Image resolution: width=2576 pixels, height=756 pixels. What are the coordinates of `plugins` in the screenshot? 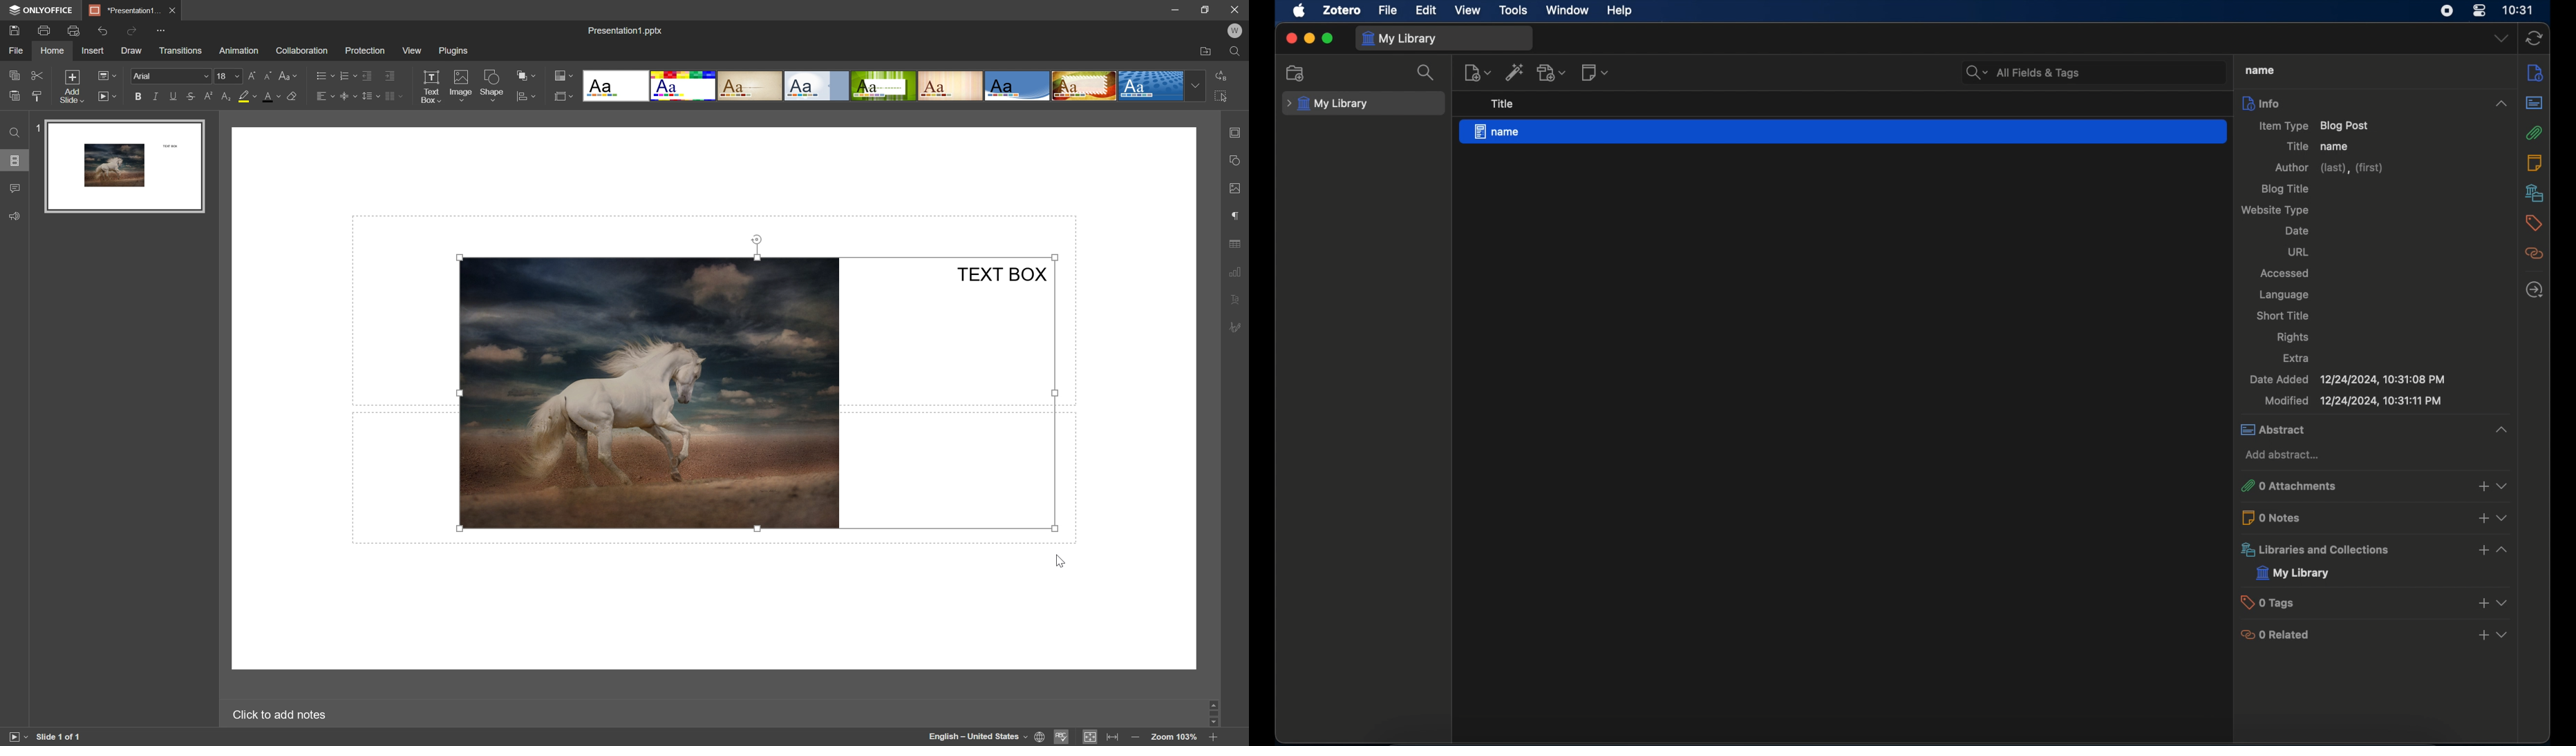 It's located at (454, 50).